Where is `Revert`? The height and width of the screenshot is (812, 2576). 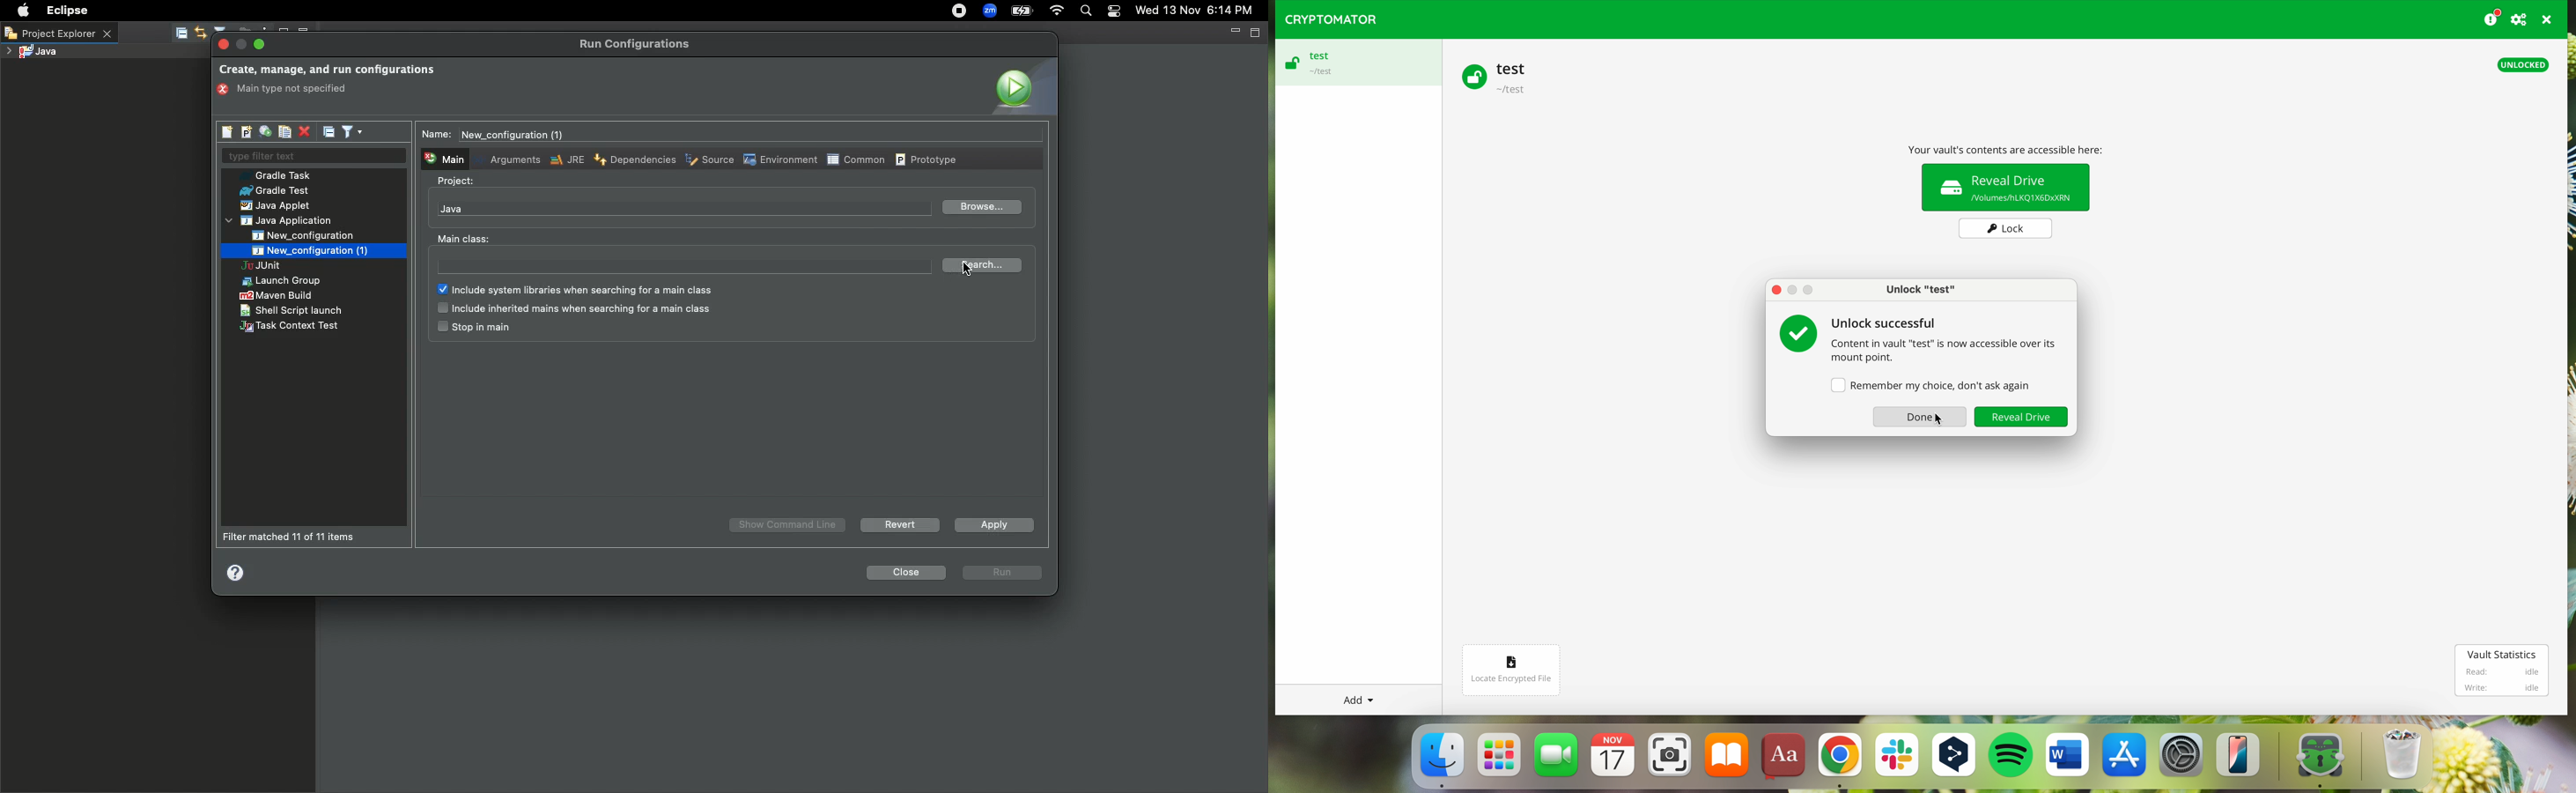
Revert is located at coordinates (897, 524).